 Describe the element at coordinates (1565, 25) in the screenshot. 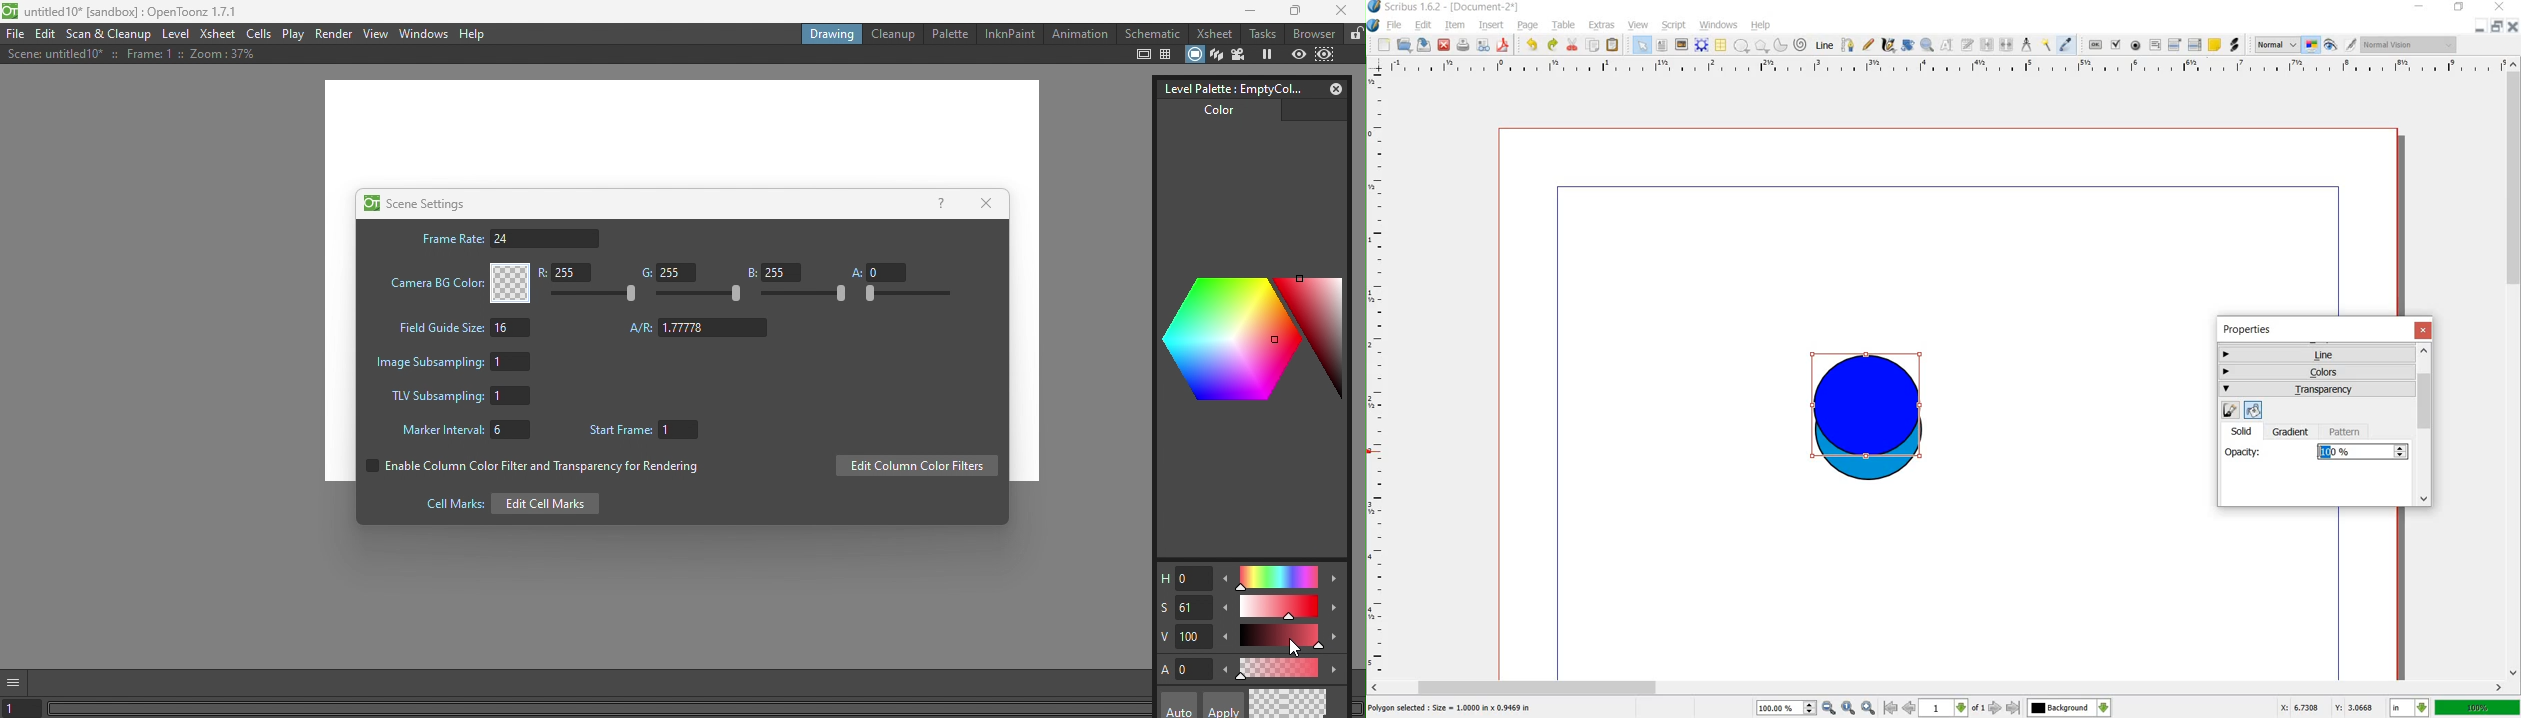

I see `table` at that location.